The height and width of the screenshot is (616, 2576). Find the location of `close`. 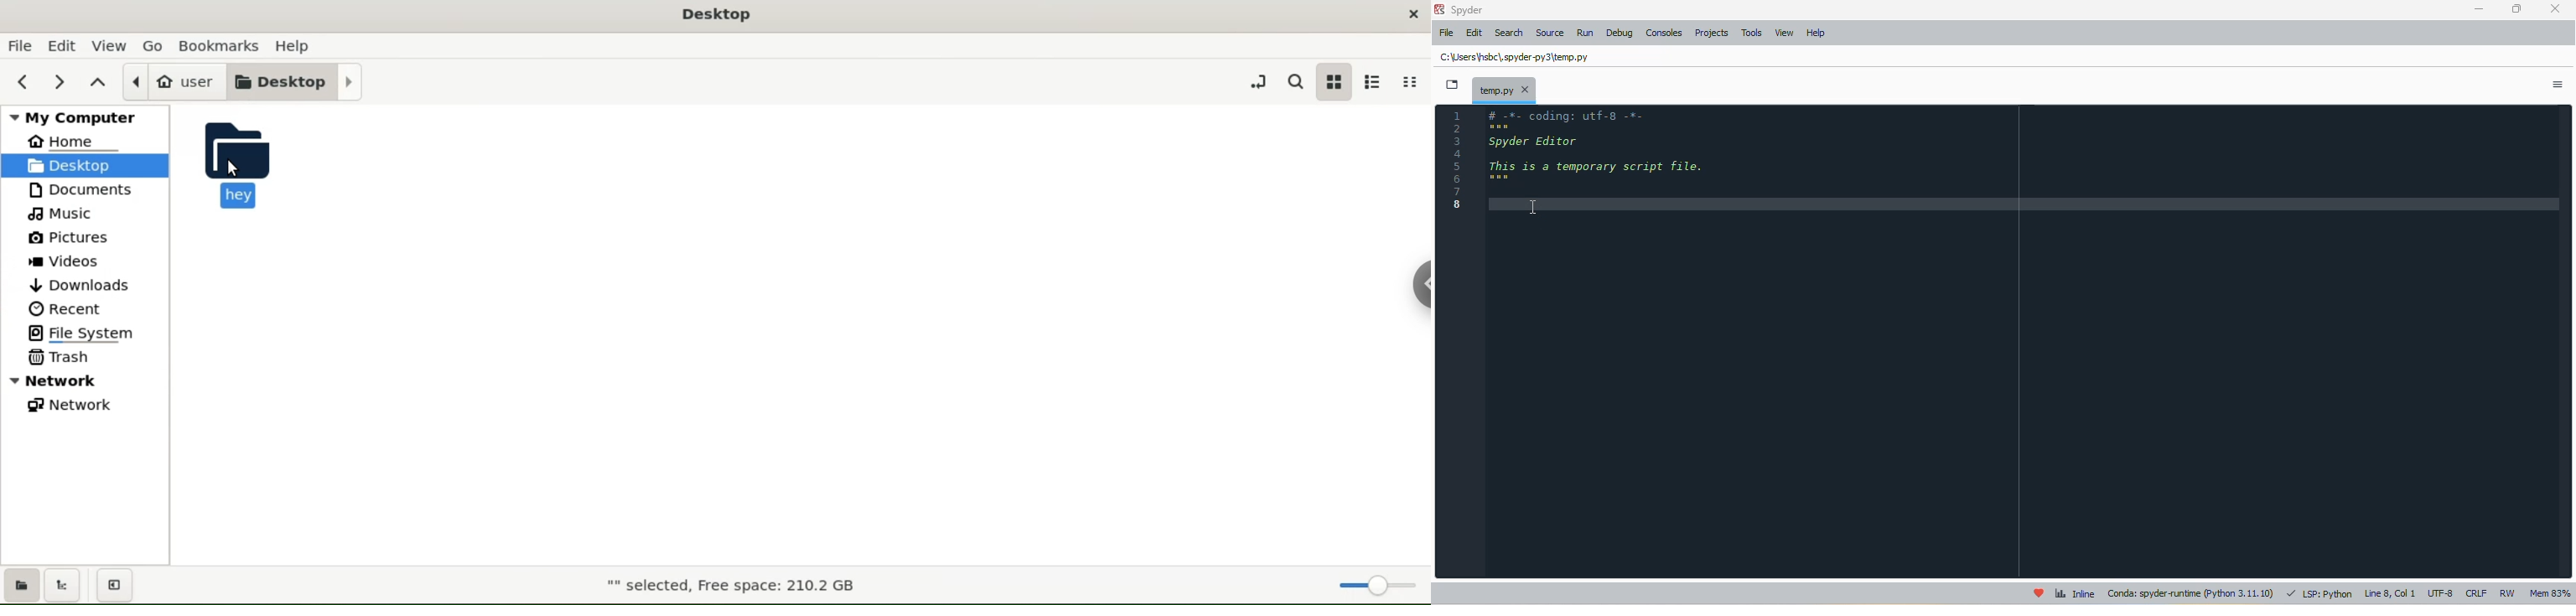

close is located at coordinates (1414, 12).